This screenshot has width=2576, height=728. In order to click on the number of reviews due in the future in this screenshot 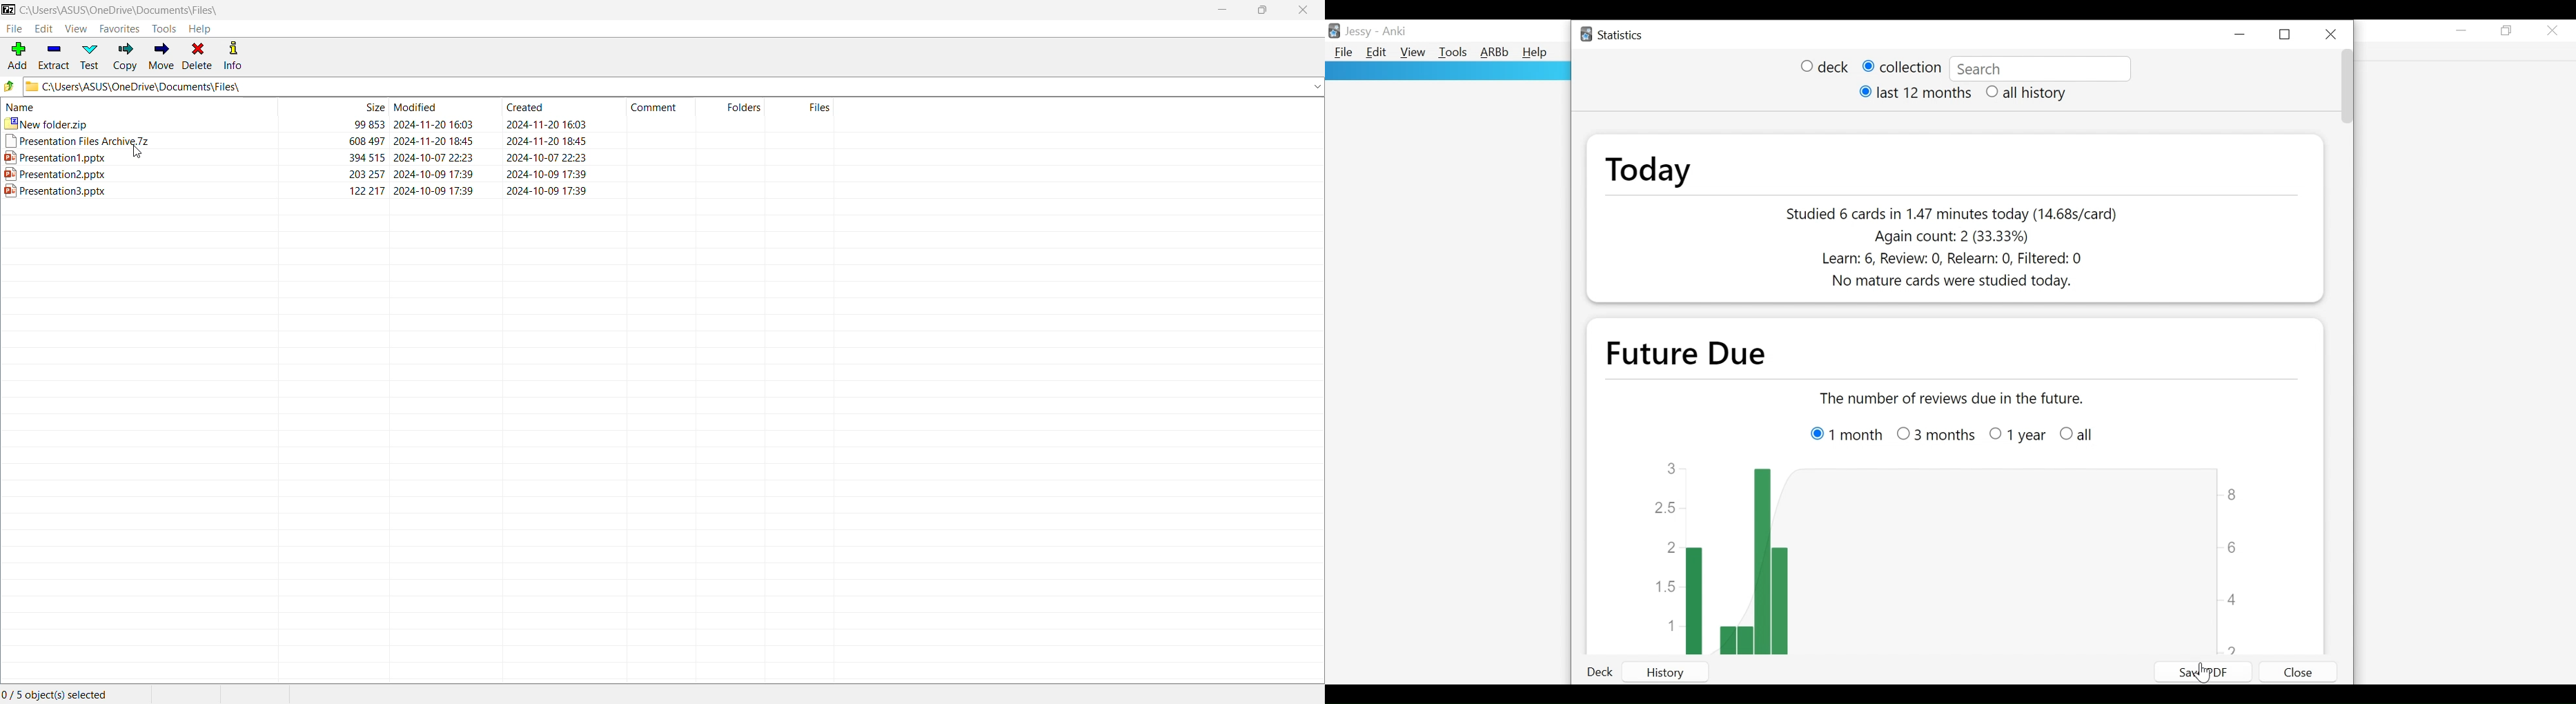, I will do `click(1954, 398)`.